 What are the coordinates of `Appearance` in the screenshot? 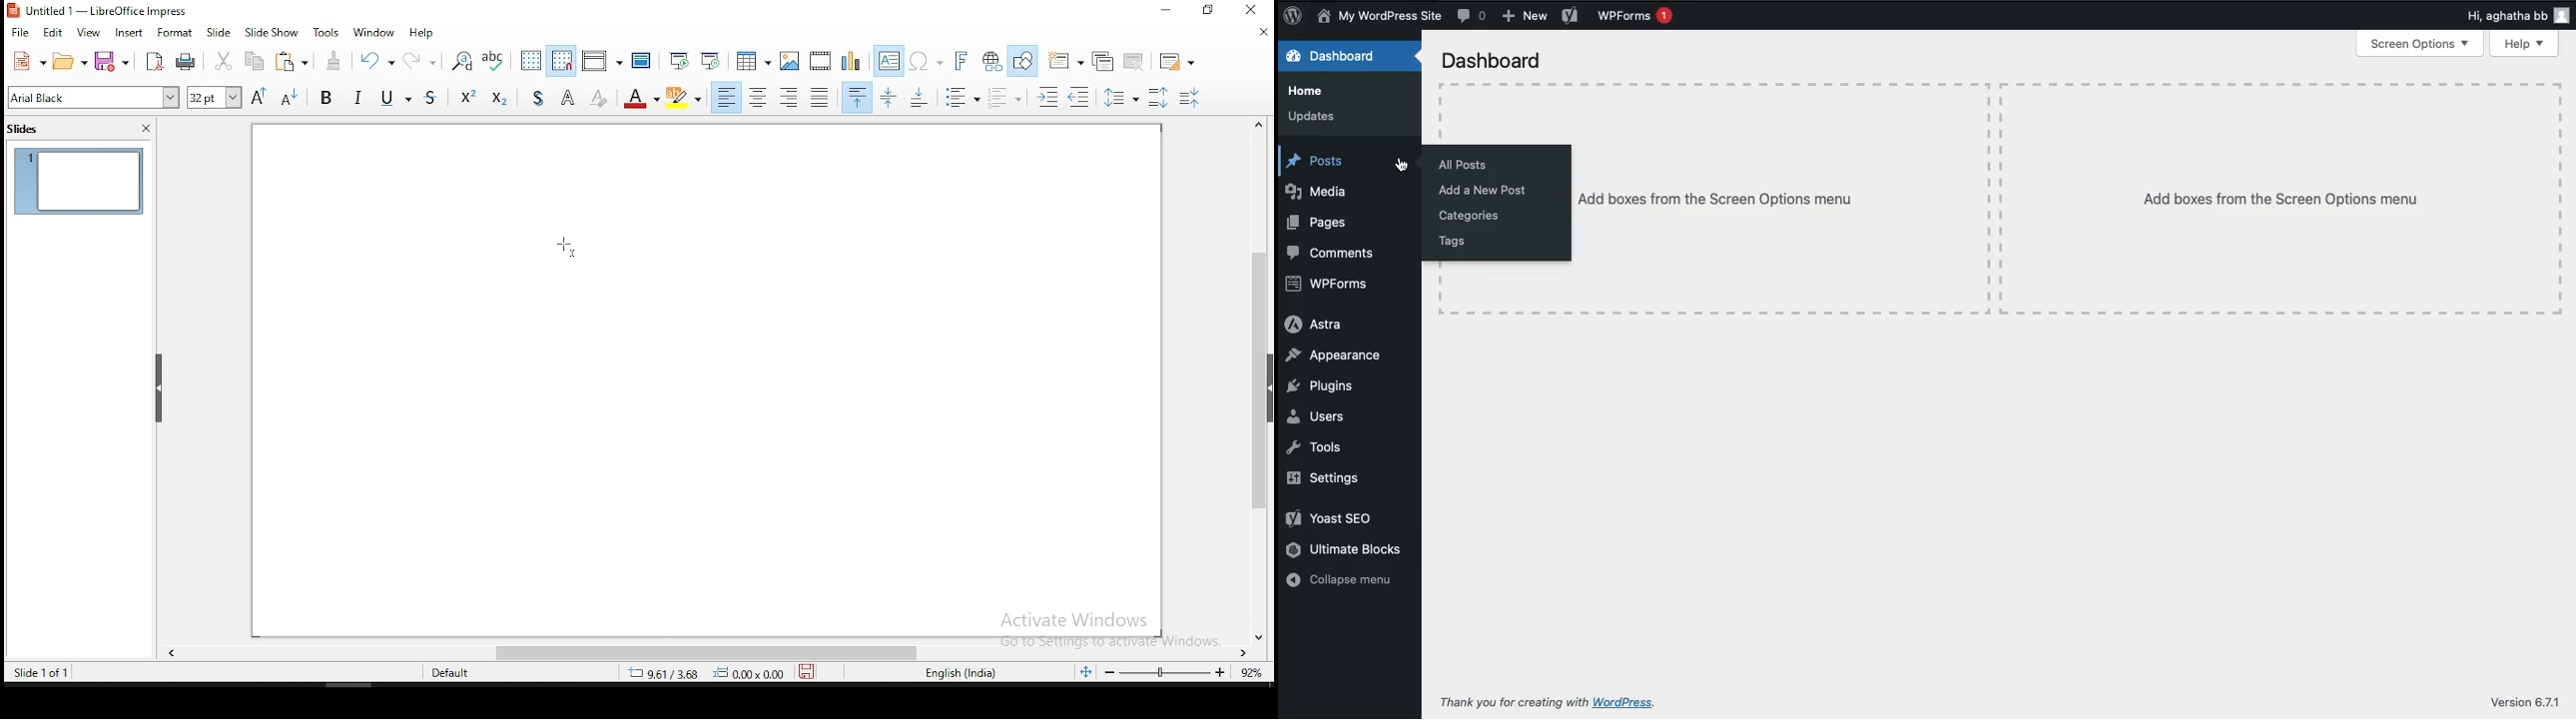 It's located at (1333, 354).